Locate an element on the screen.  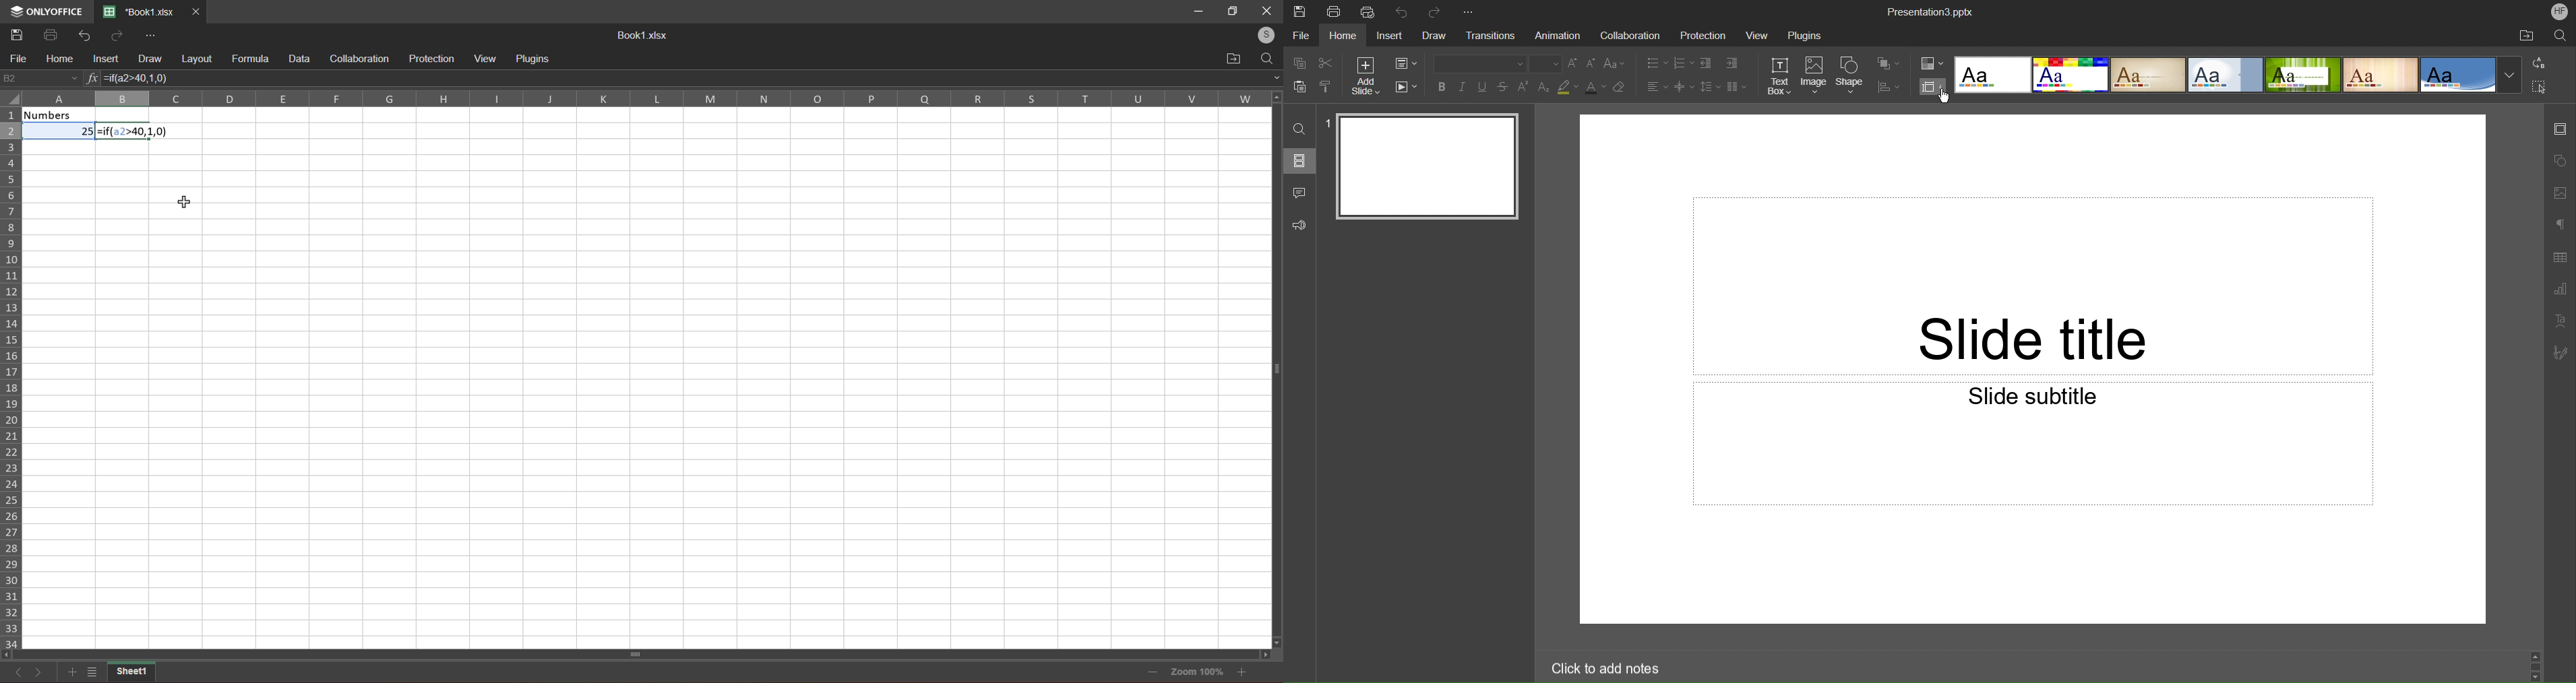
Slide Settings is located at coordinates (2559, 133).